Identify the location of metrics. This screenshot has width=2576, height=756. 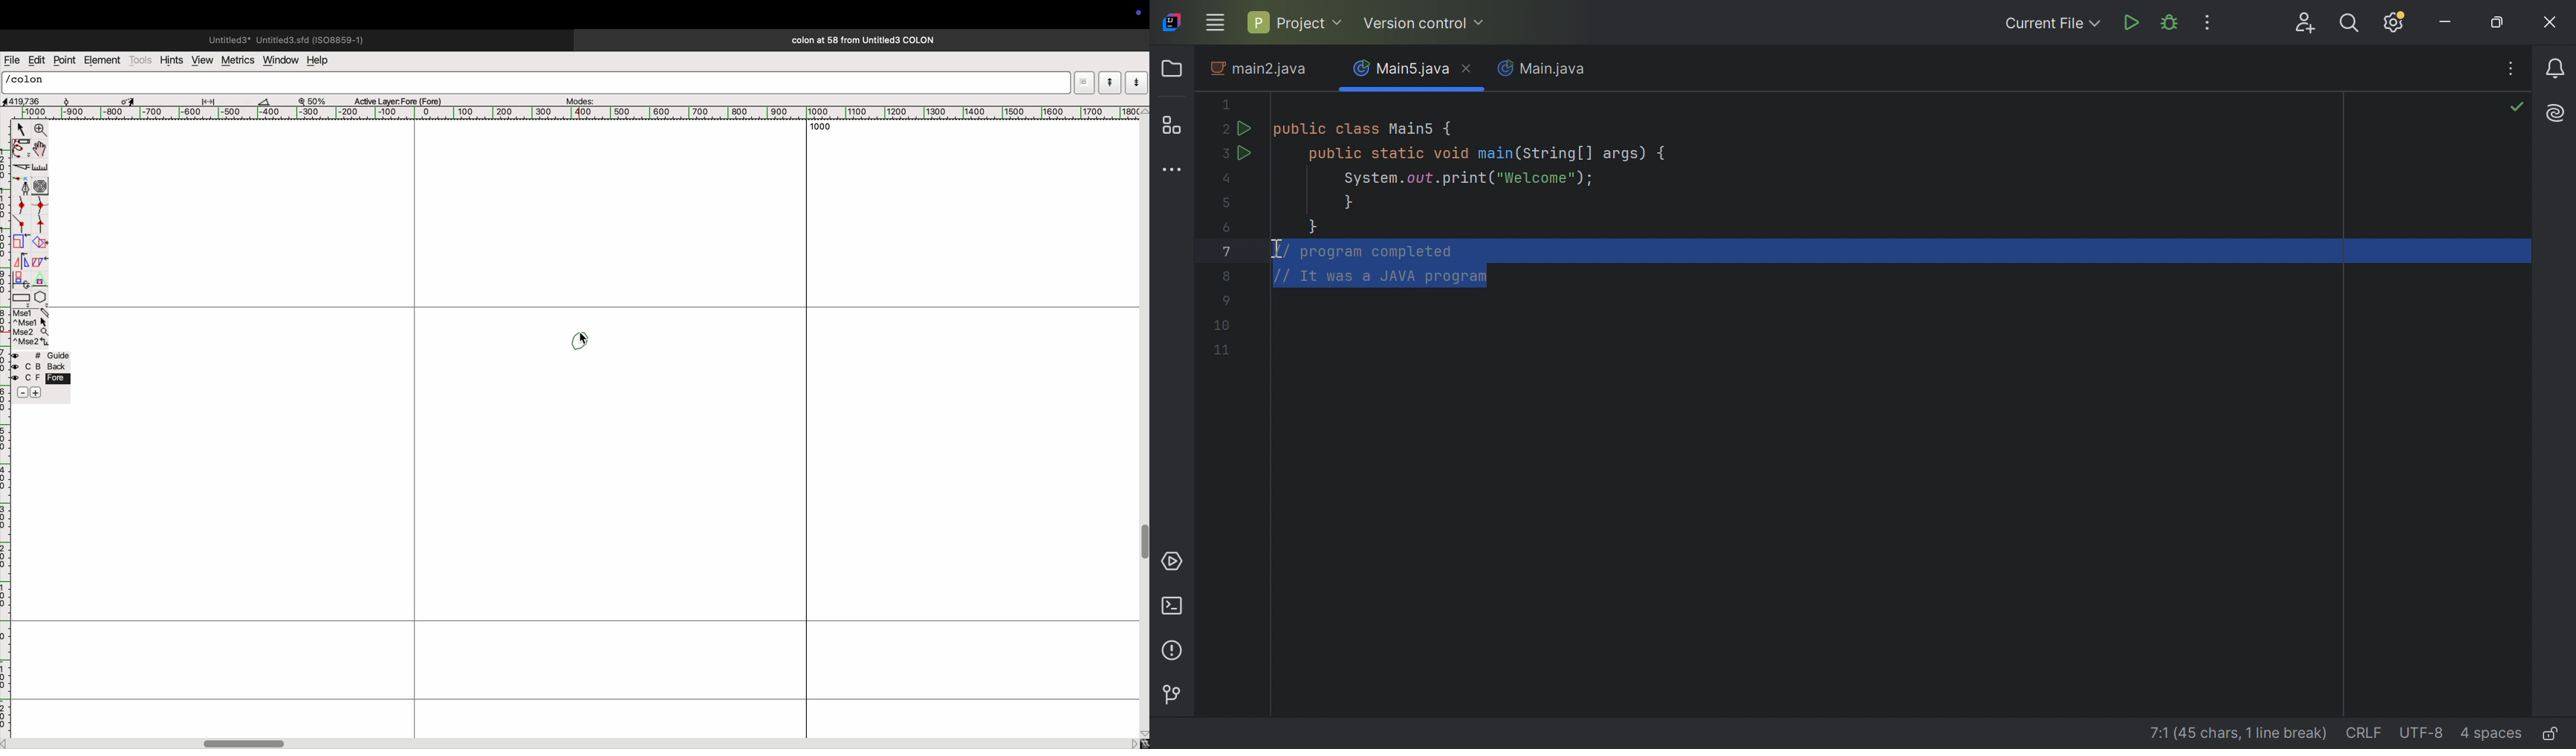
(237, 60).